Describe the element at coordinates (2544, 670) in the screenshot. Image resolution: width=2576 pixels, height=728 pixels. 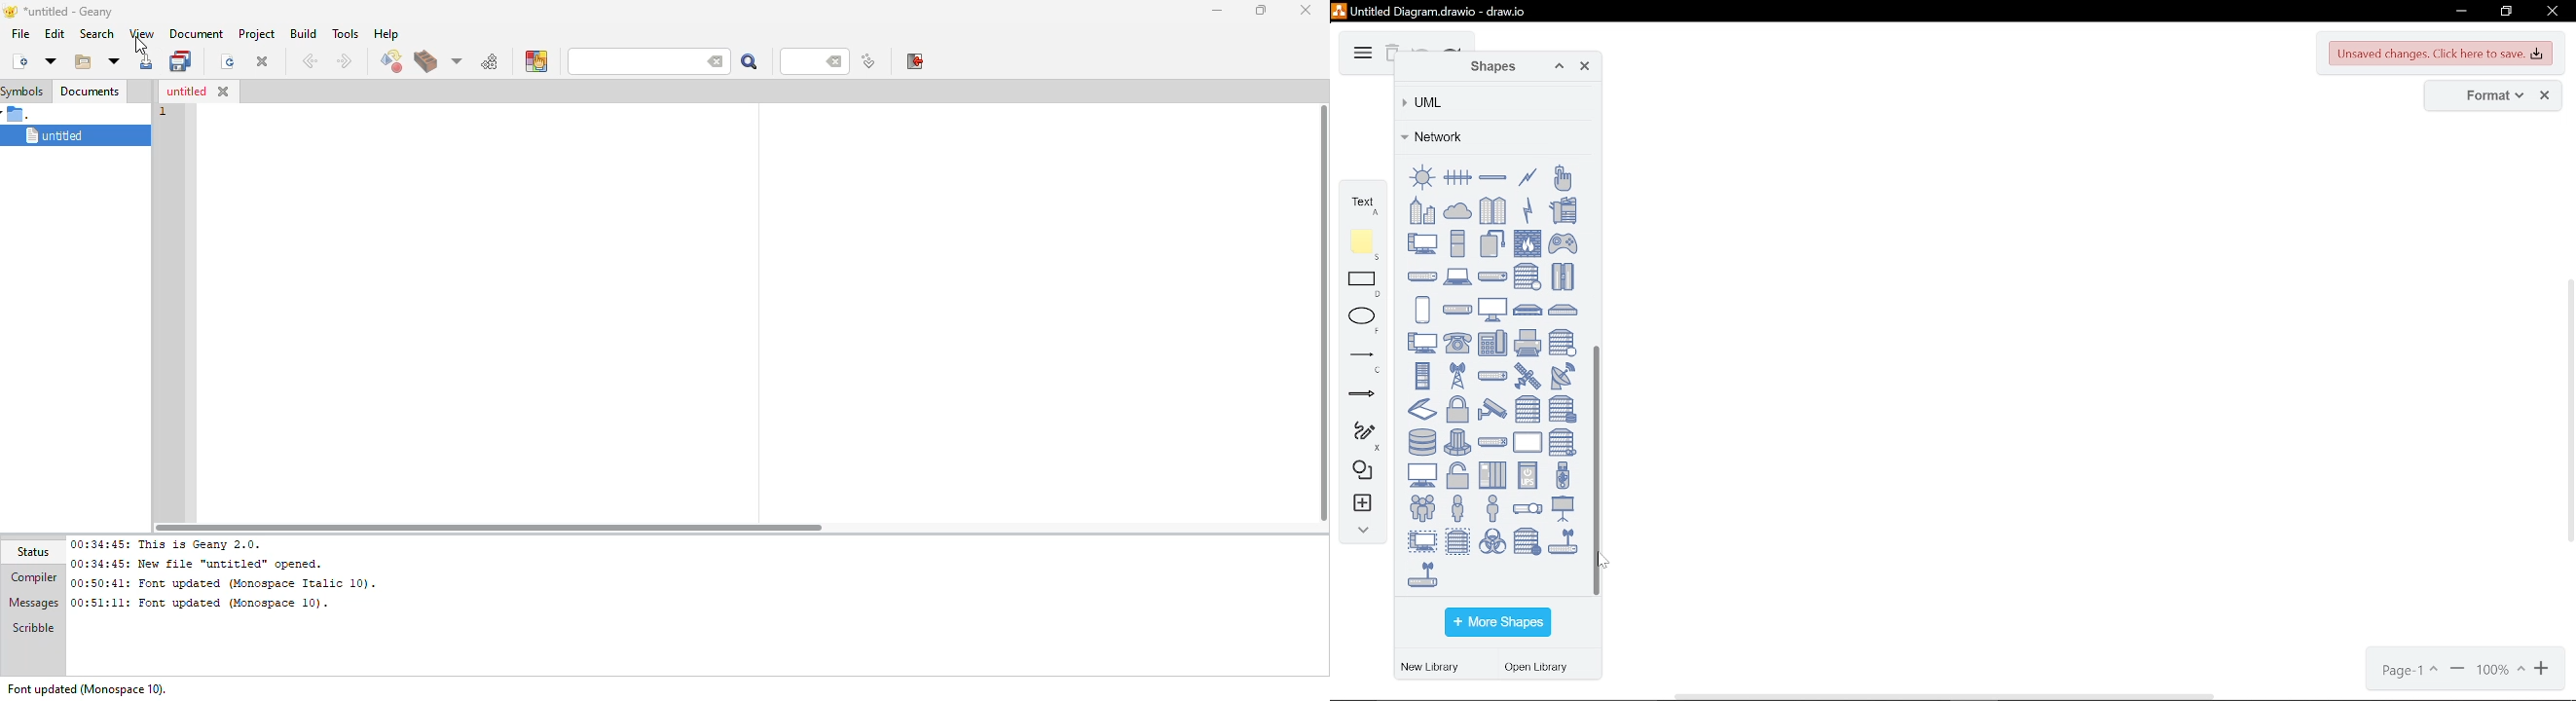
I see `zoom in` at that location.